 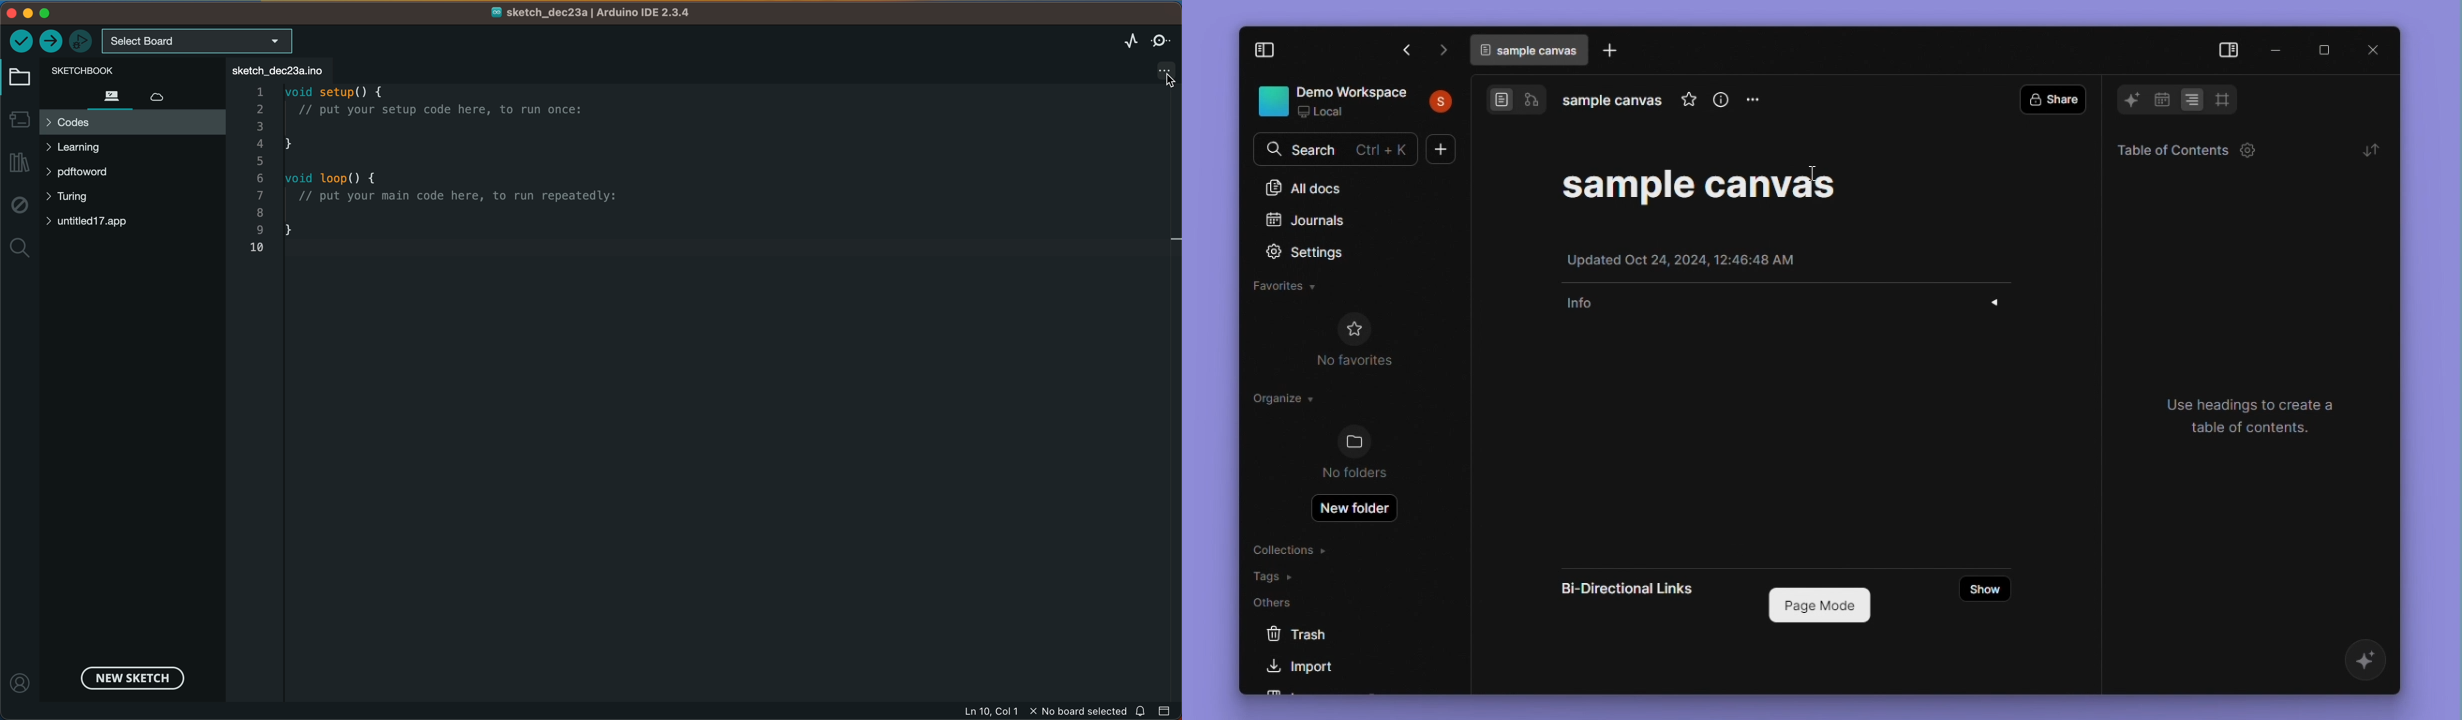 What do you see at coordinates (1408, 52) in the screenshot?
I see `previous tab` at bounding box center [1408, 52].